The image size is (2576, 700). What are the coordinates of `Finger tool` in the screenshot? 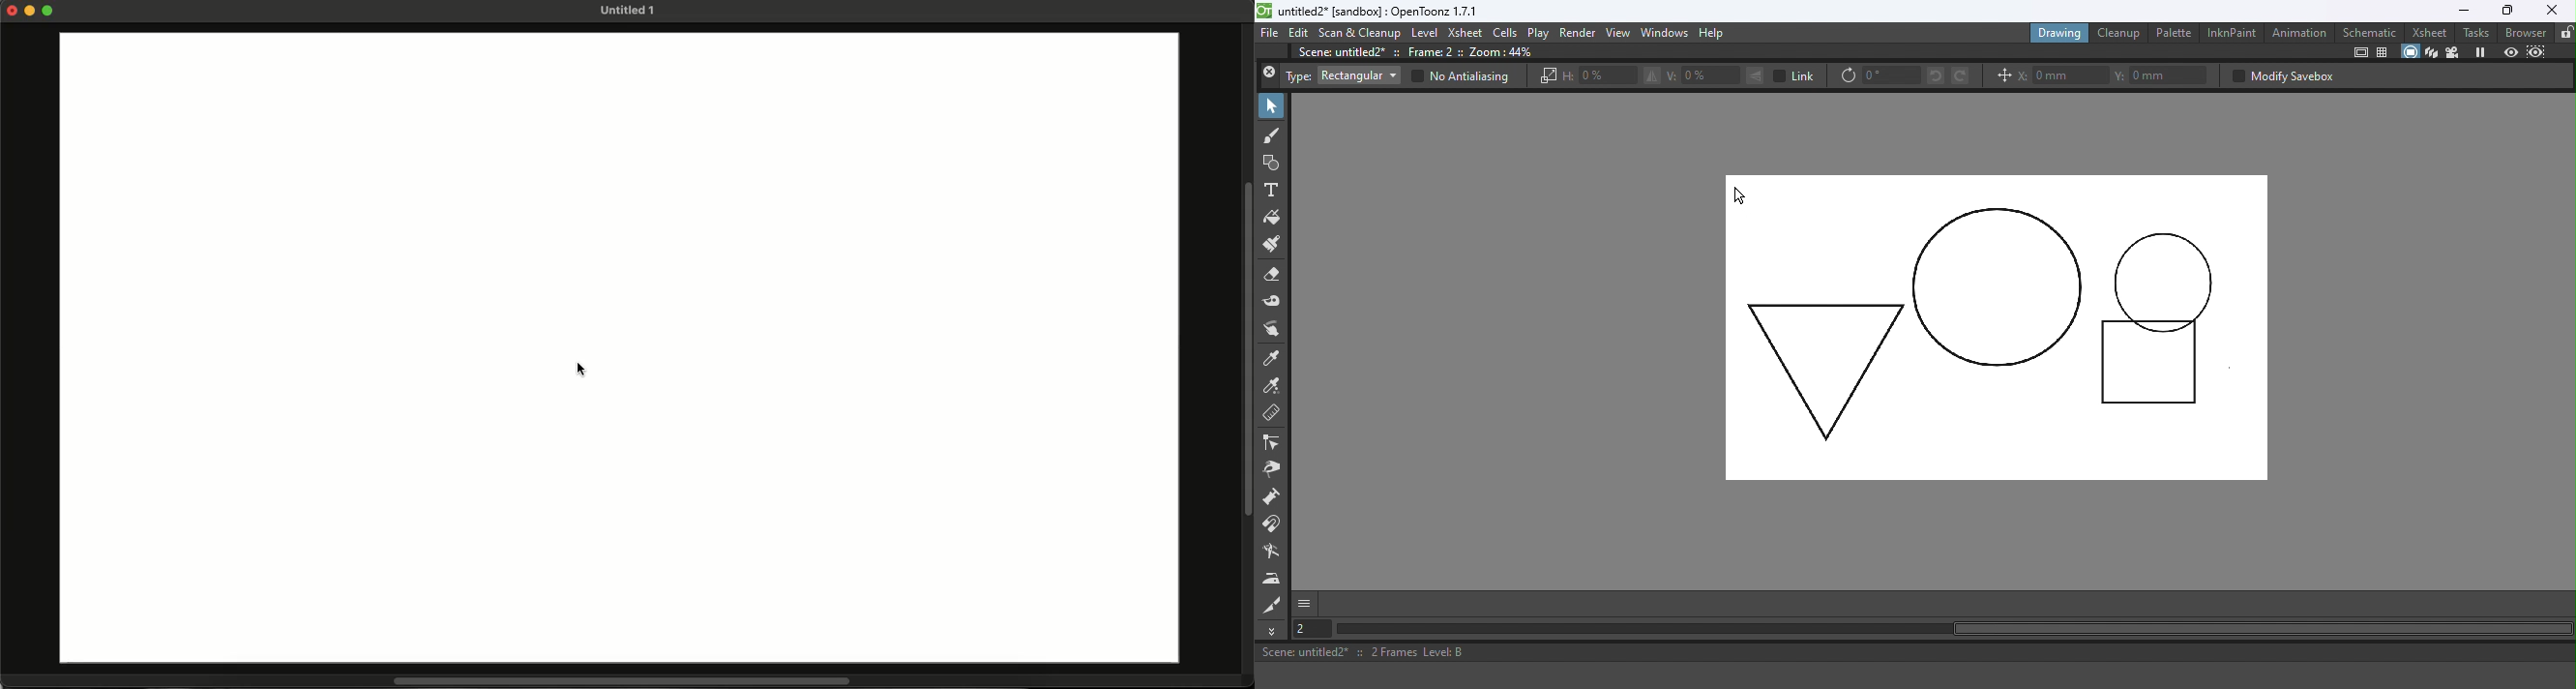 It's located at (1275, 329).